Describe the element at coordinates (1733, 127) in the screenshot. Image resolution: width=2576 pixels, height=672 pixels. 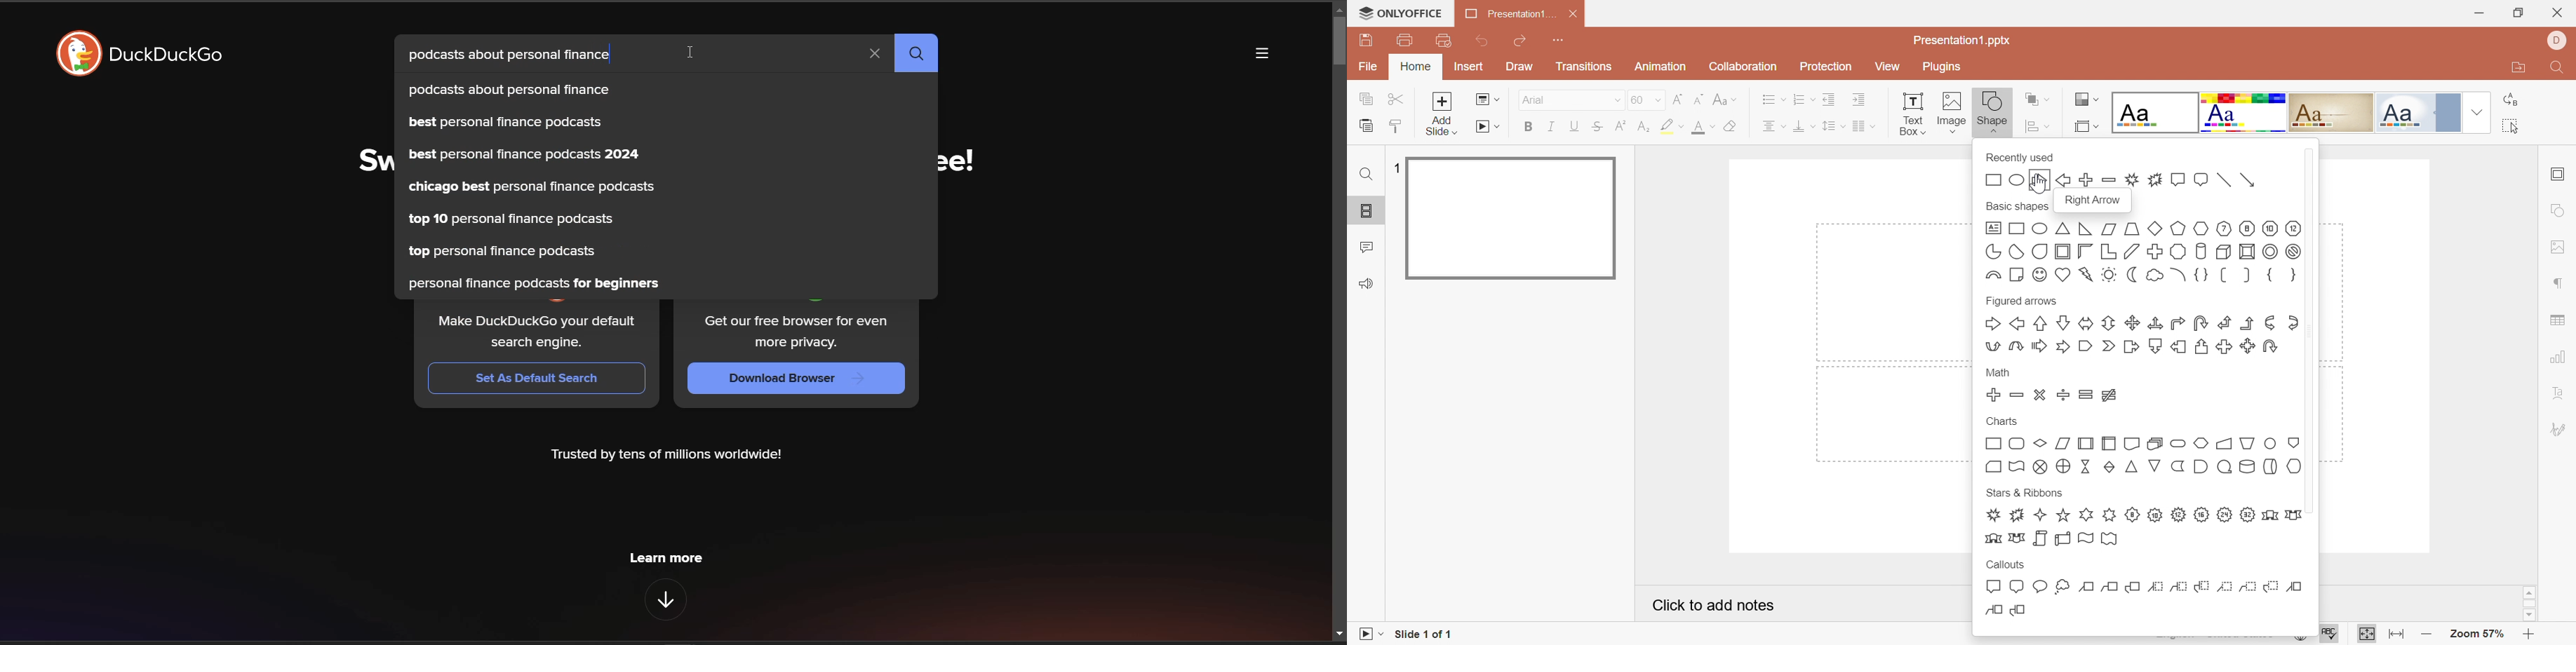
I see `Clear style` at that location.